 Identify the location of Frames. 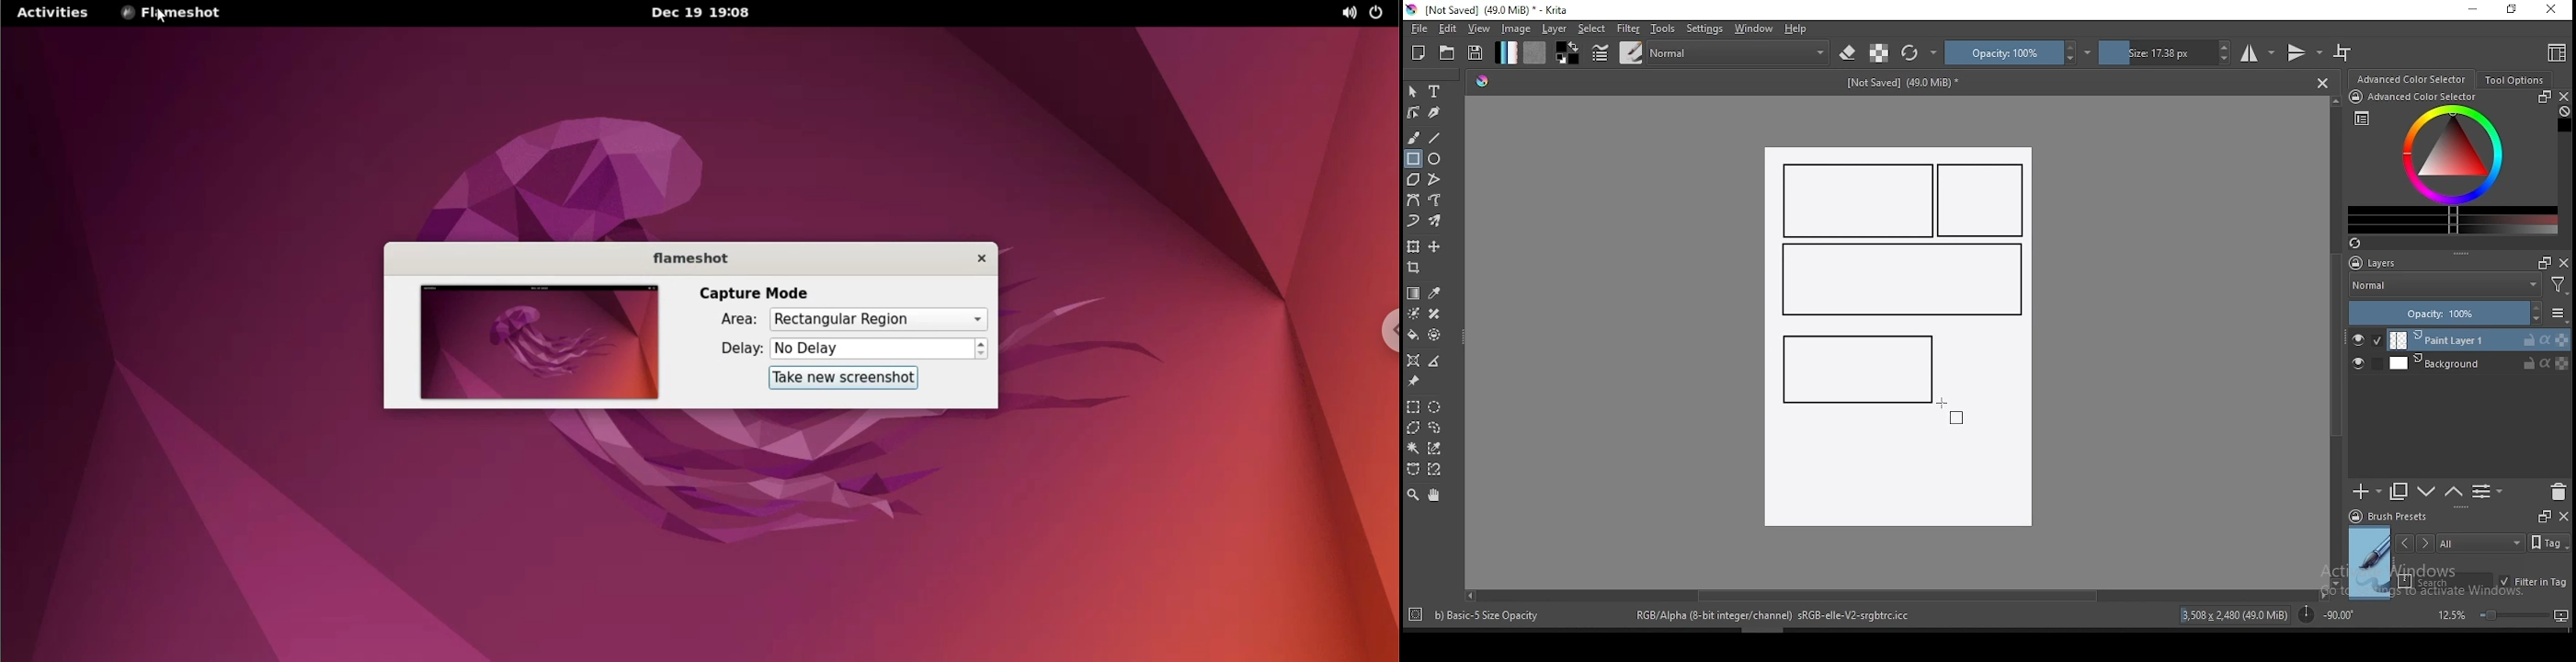
(2539, 262).